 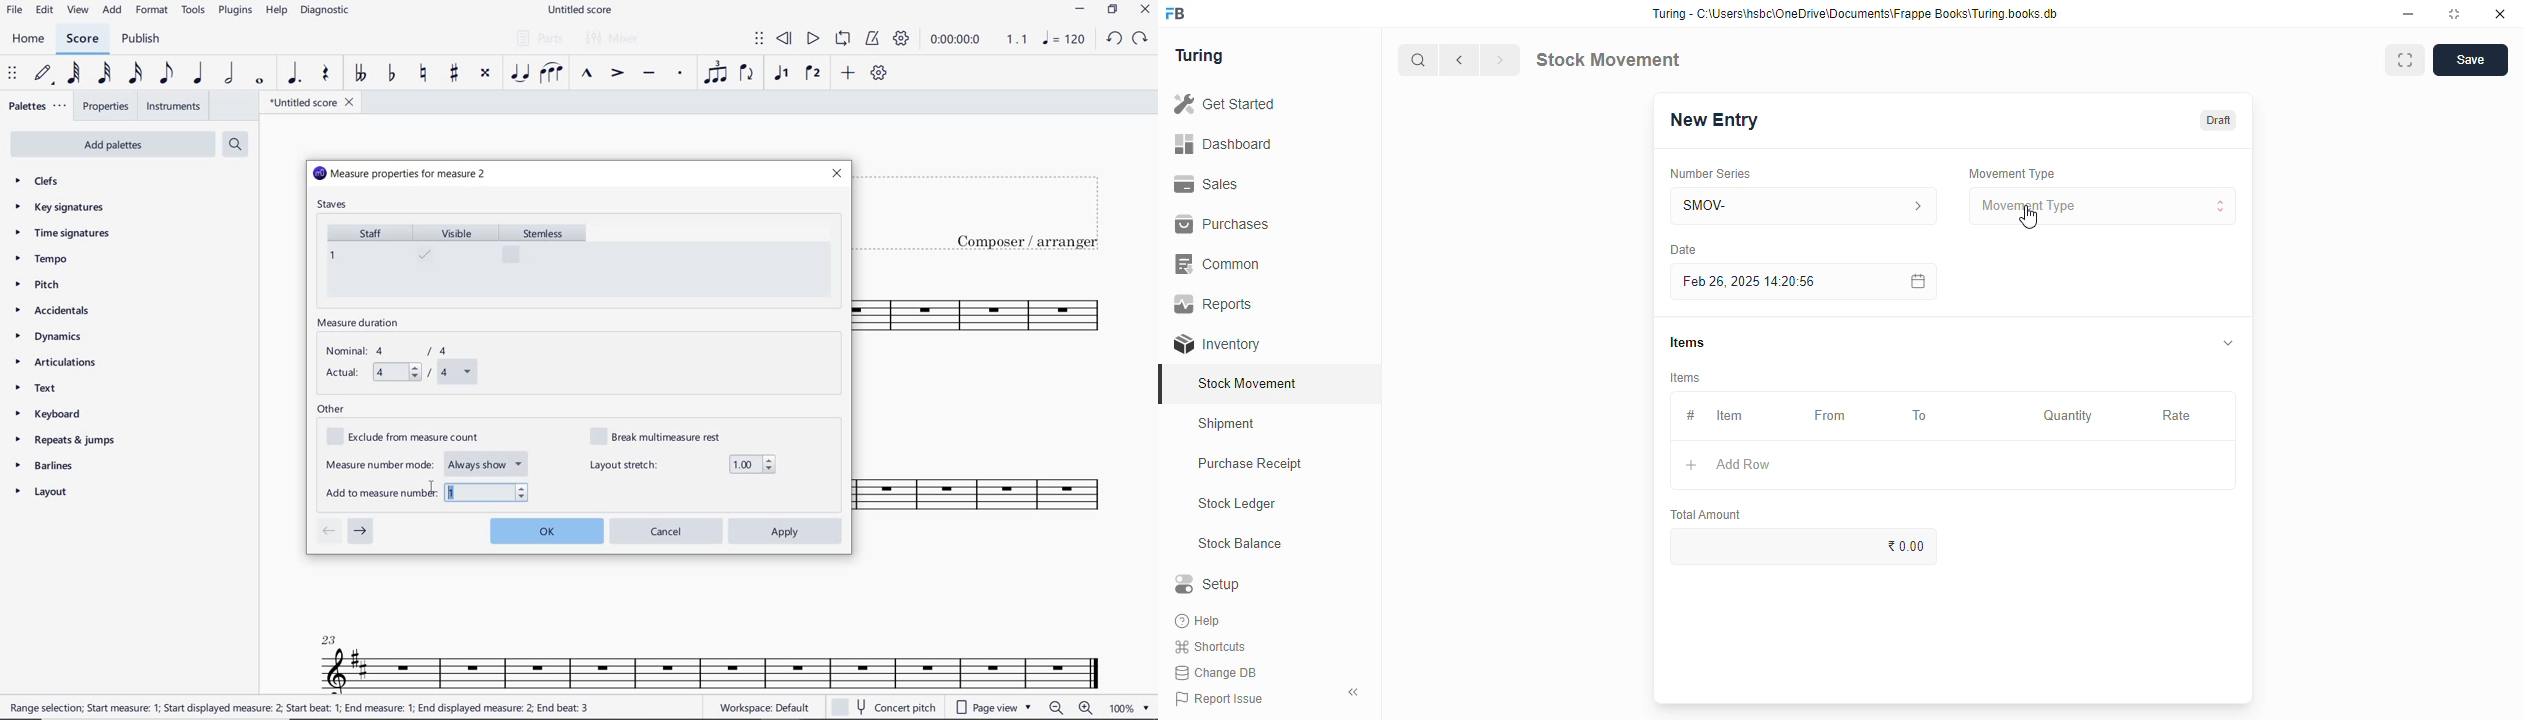 What do you see at coordinates (299, 708) in the screenshot?
I see `range selection` at bounding box center [299, 708].